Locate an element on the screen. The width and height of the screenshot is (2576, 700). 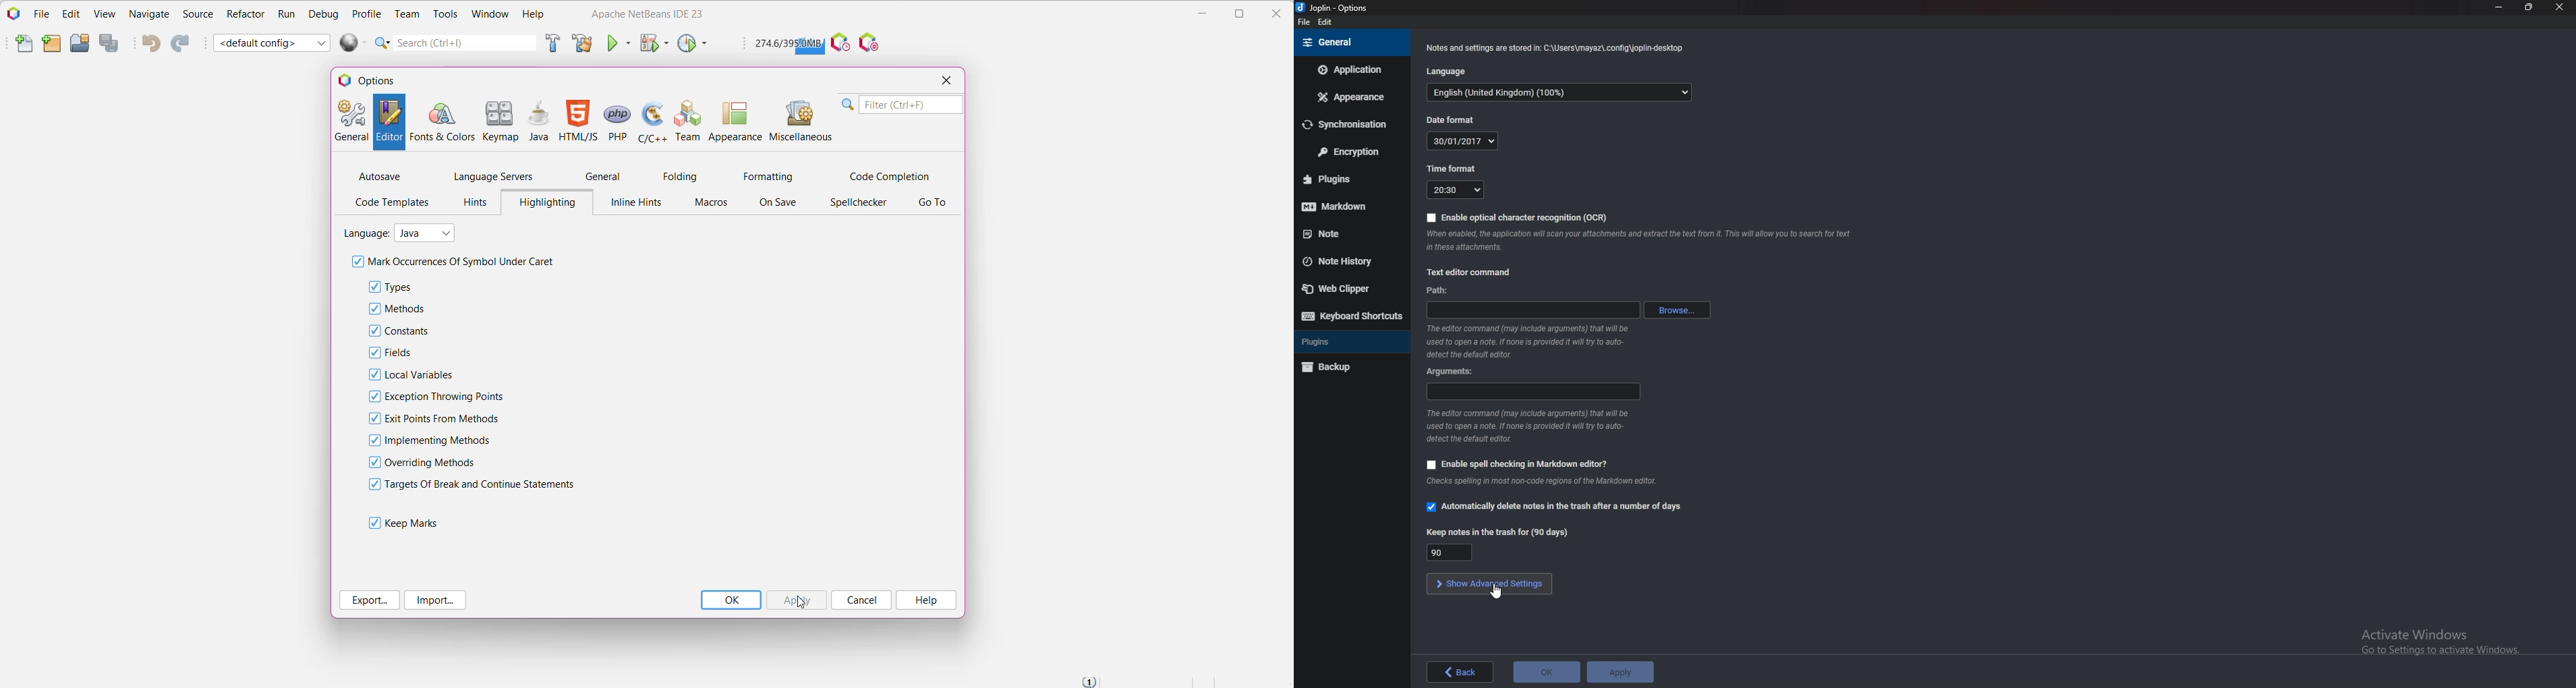
Info on editor command is located at coordinates (1531, 340).